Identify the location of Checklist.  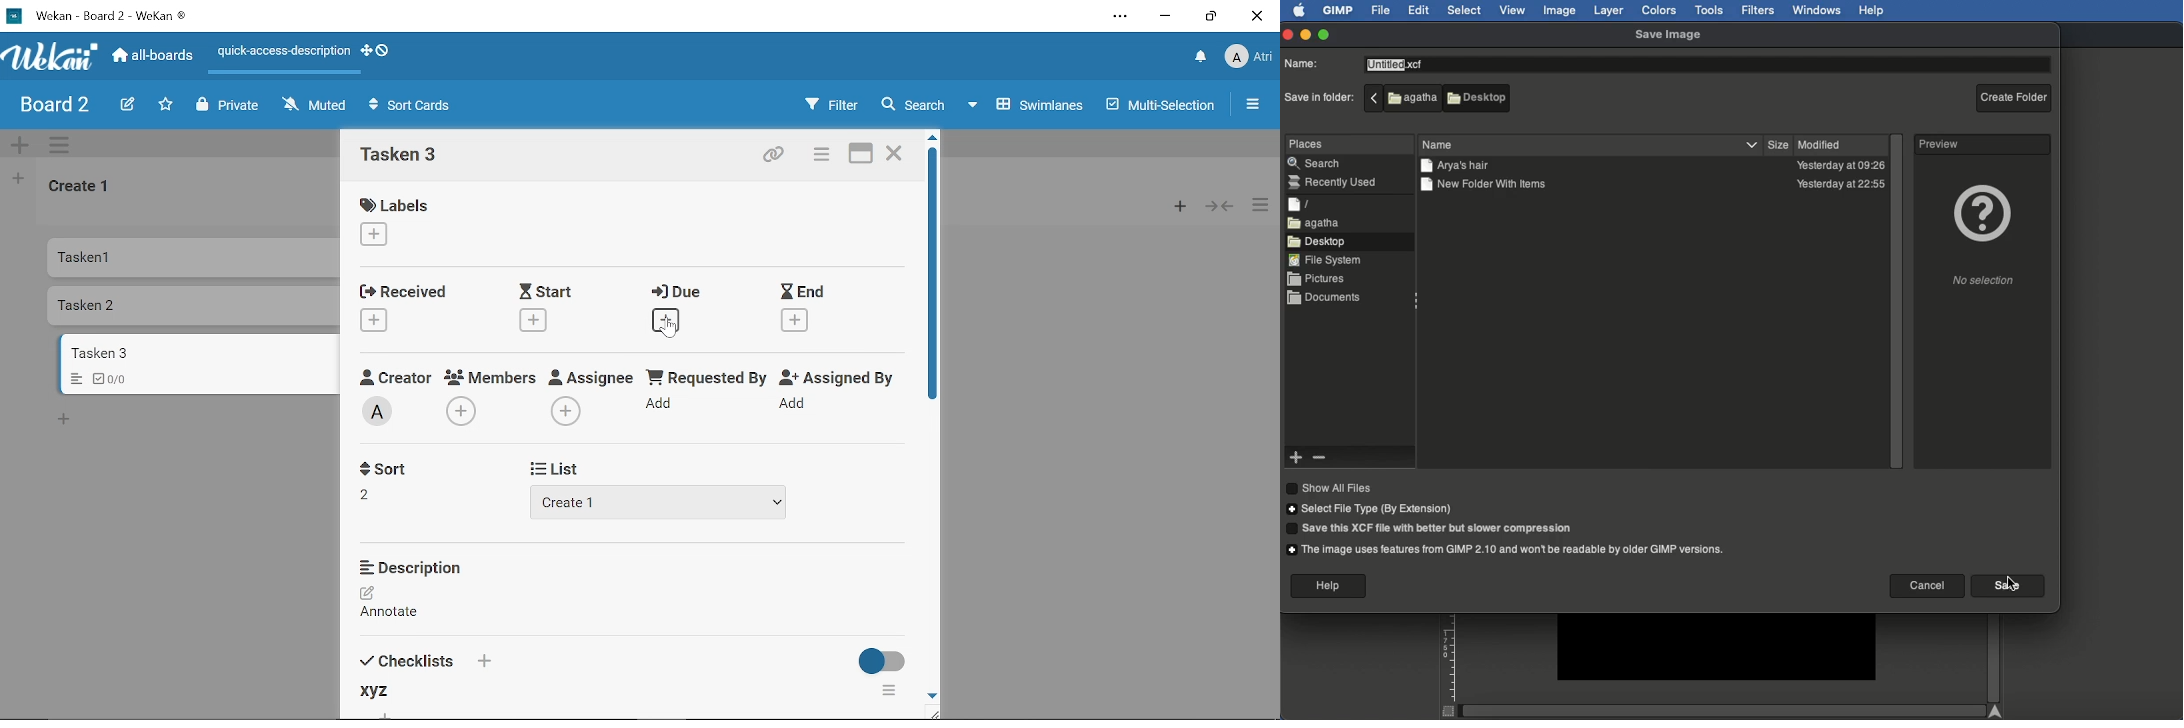
(117, 379).